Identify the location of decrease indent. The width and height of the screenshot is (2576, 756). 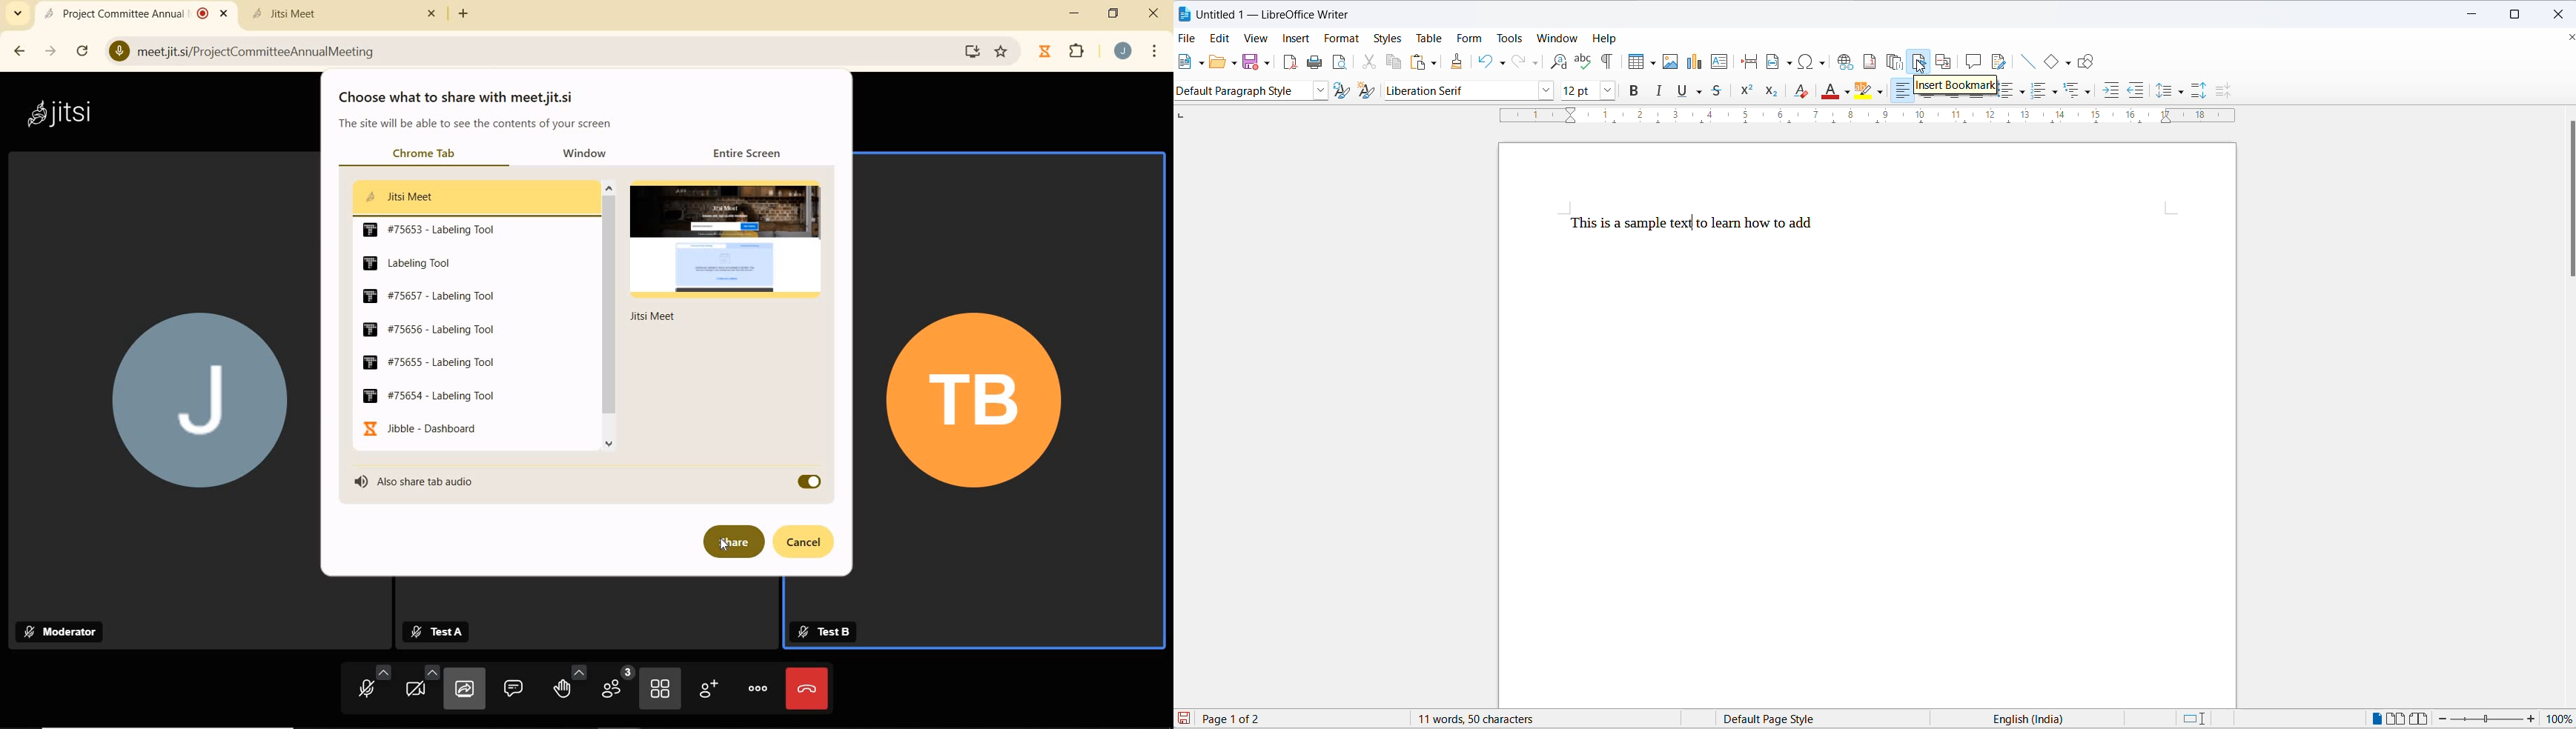
(2133, 87).